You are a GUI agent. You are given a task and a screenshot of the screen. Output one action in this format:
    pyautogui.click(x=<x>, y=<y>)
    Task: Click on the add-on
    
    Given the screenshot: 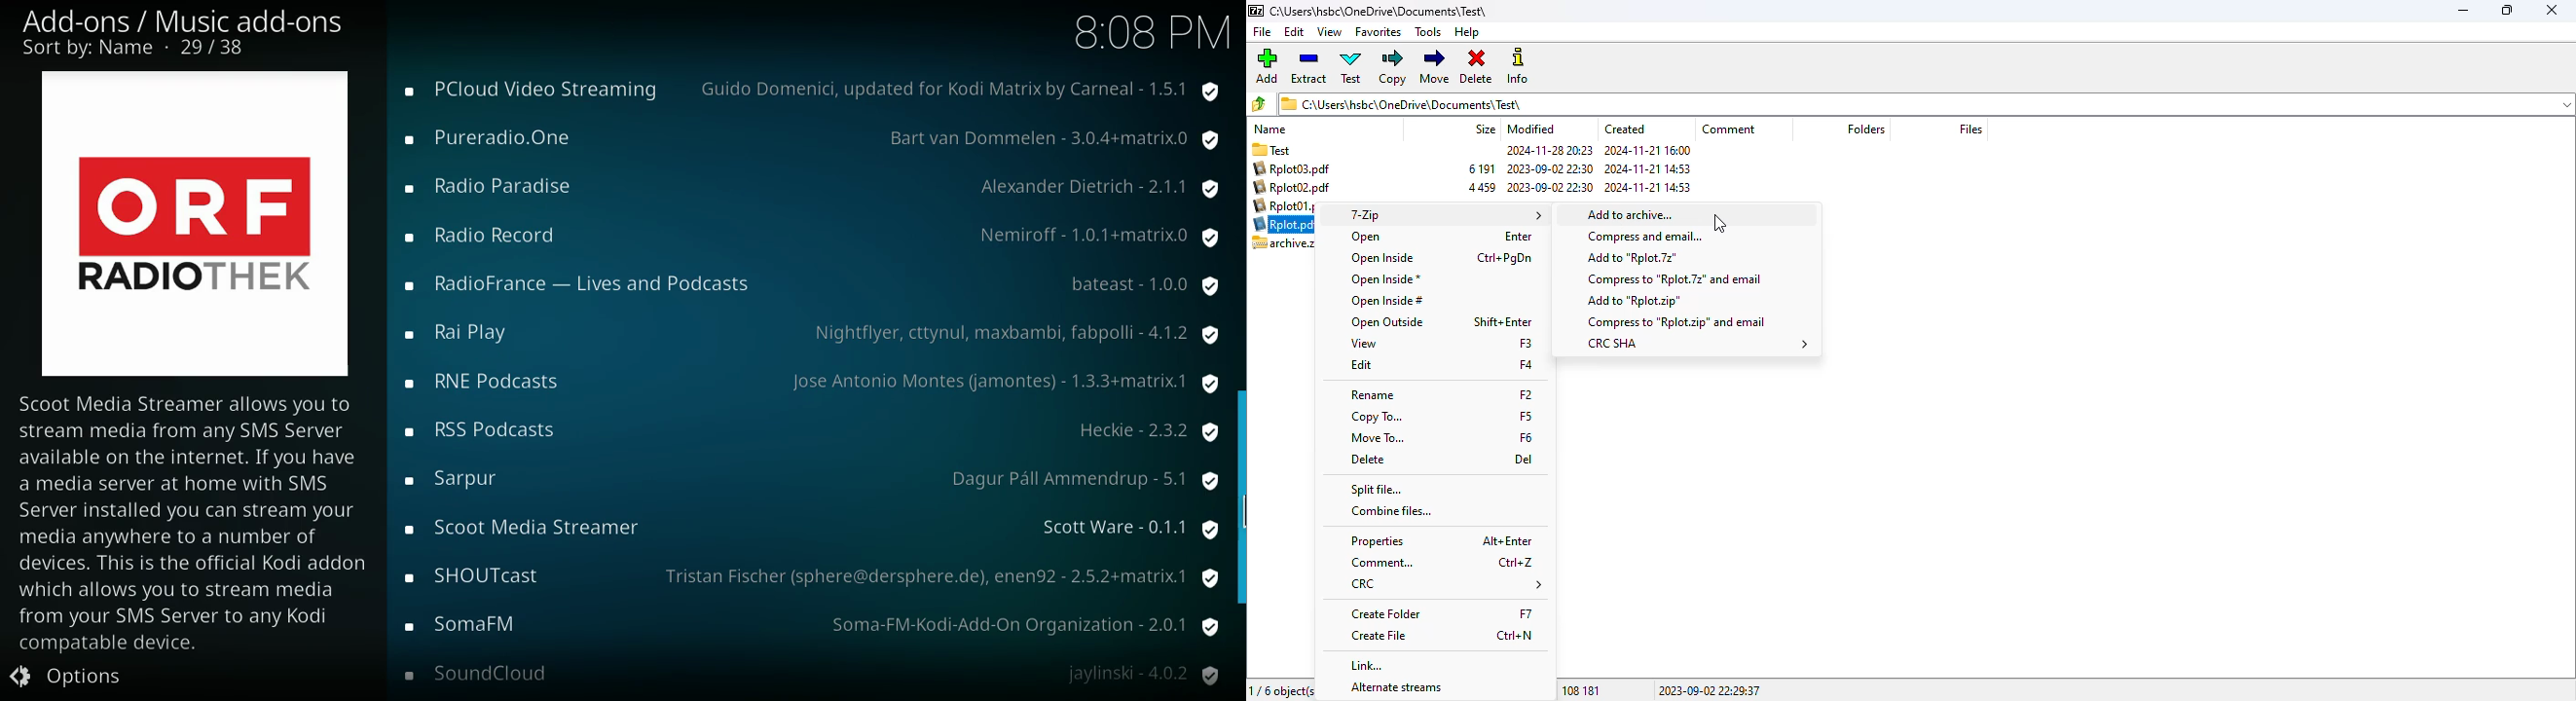 What is the action you would take?
    pyautogui.click(x=470, y=623)
    